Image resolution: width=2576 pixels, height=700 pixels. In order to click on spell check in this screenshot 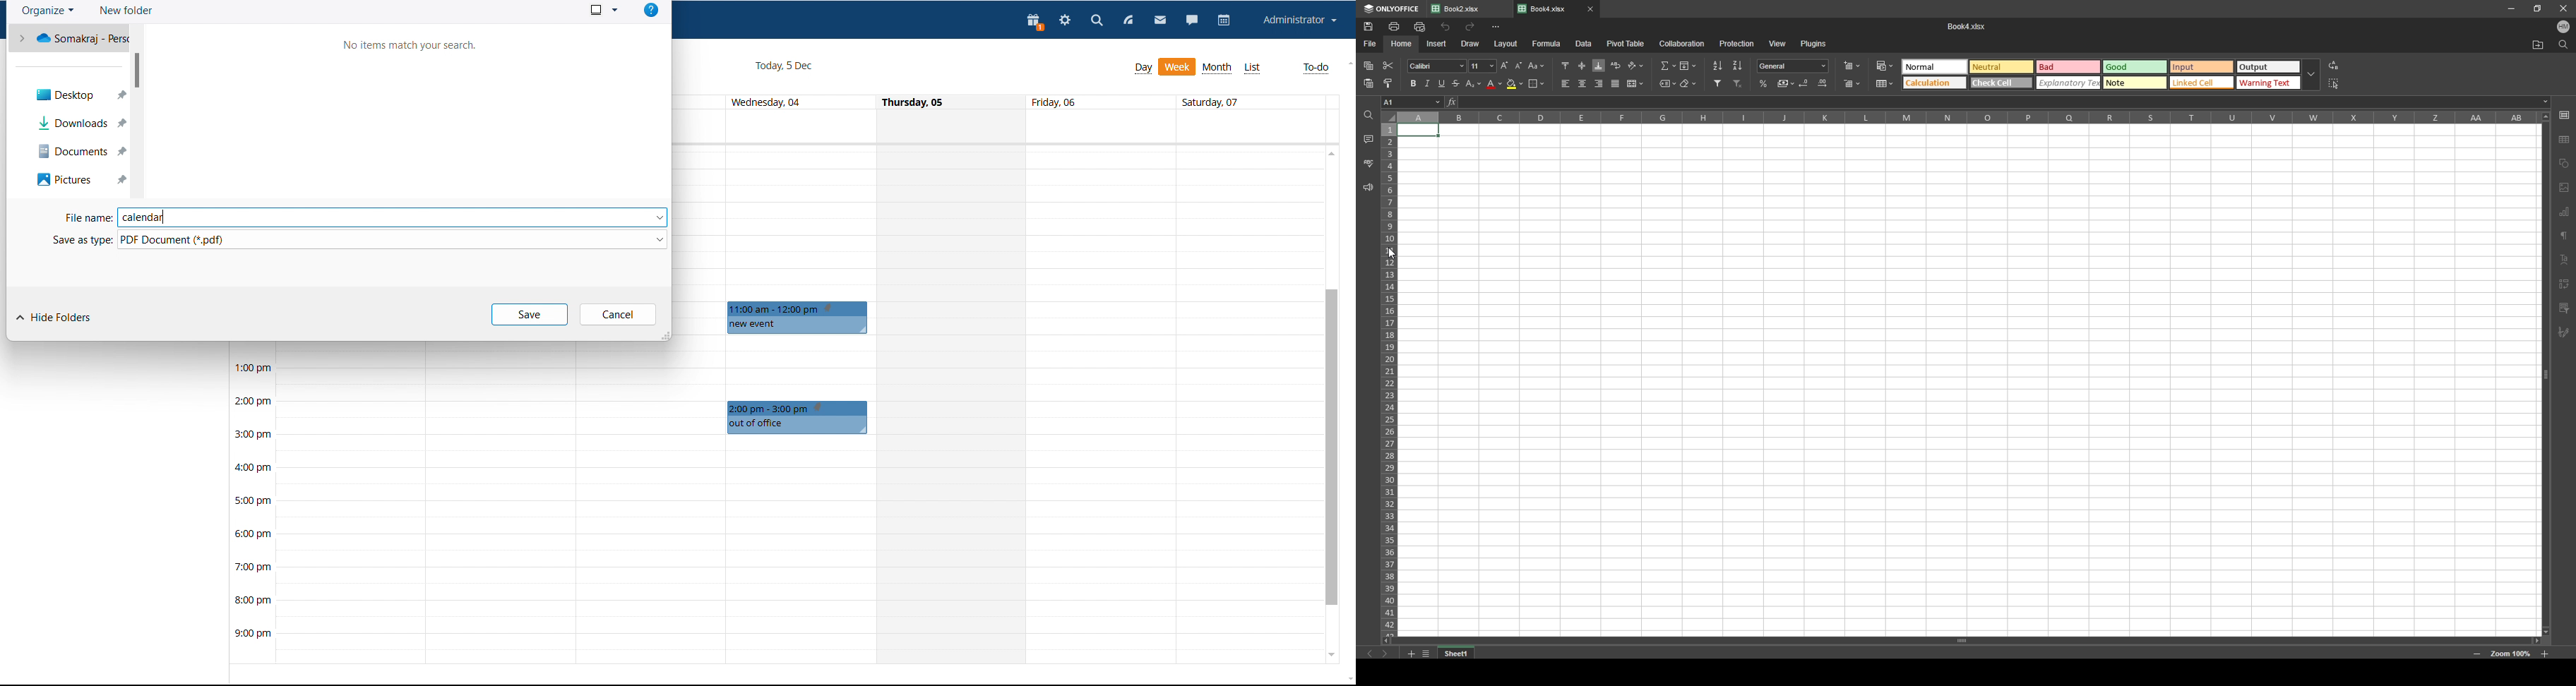, I will do `click(1368, 163)`.